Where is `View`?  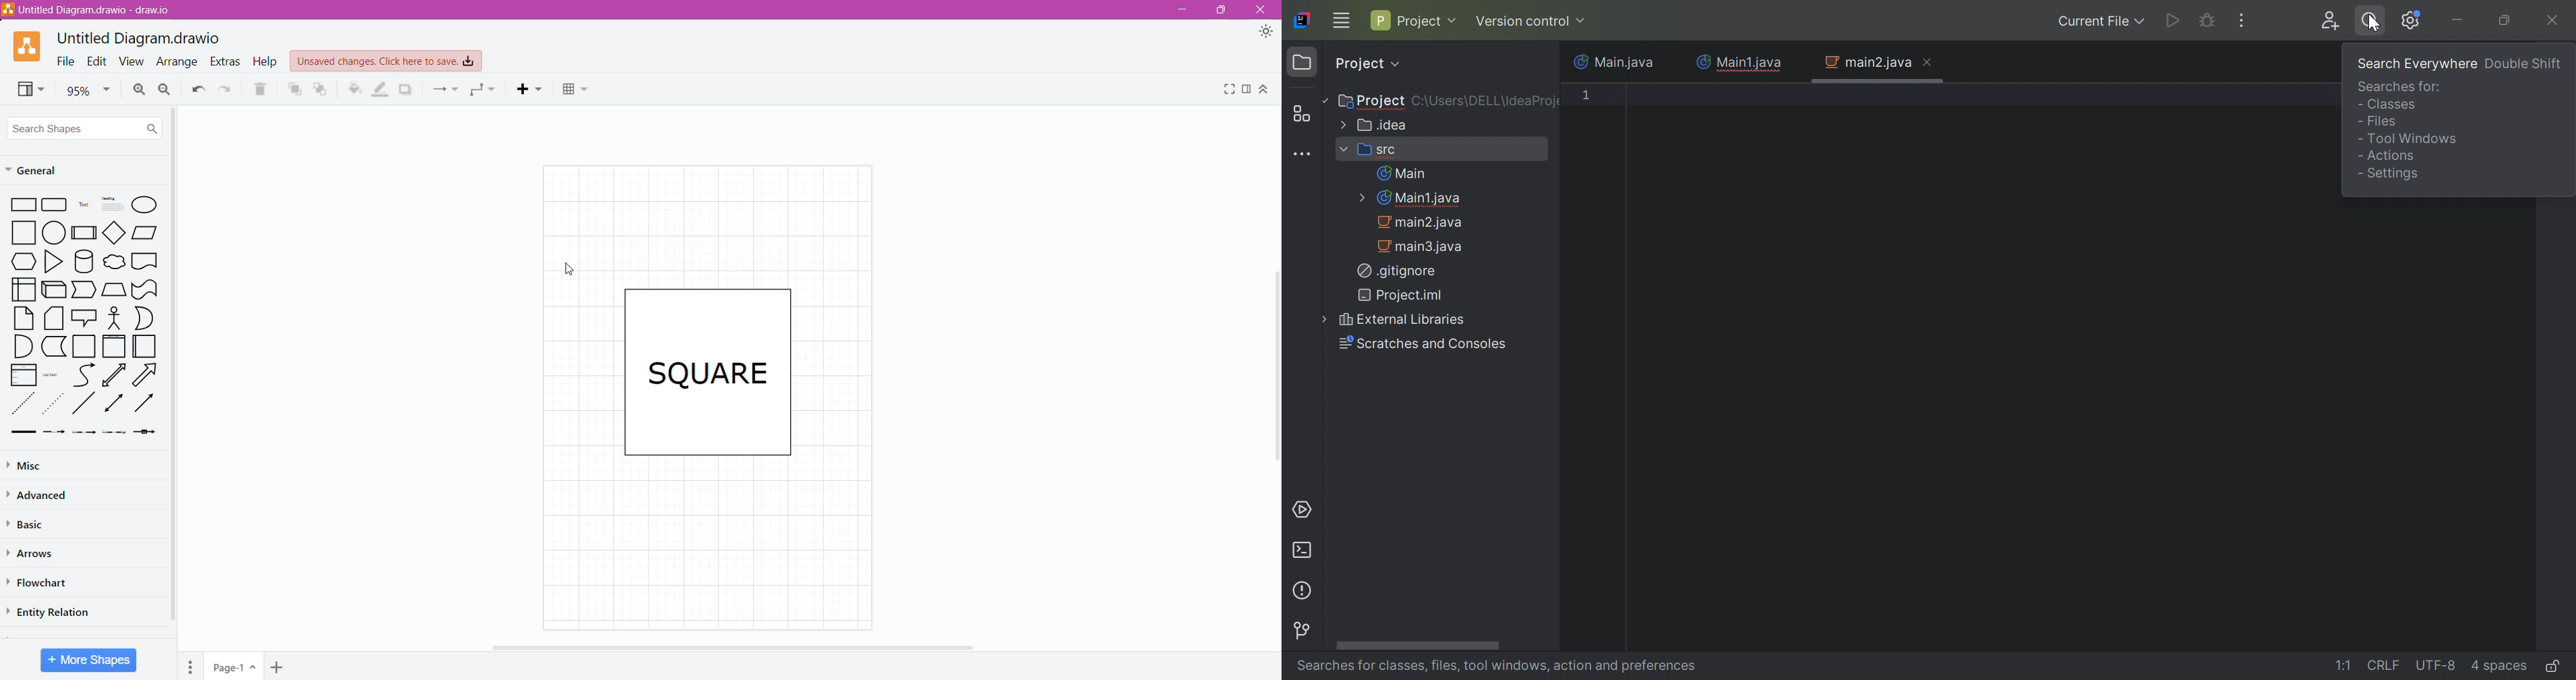
View is located at coordinates (134, 61).